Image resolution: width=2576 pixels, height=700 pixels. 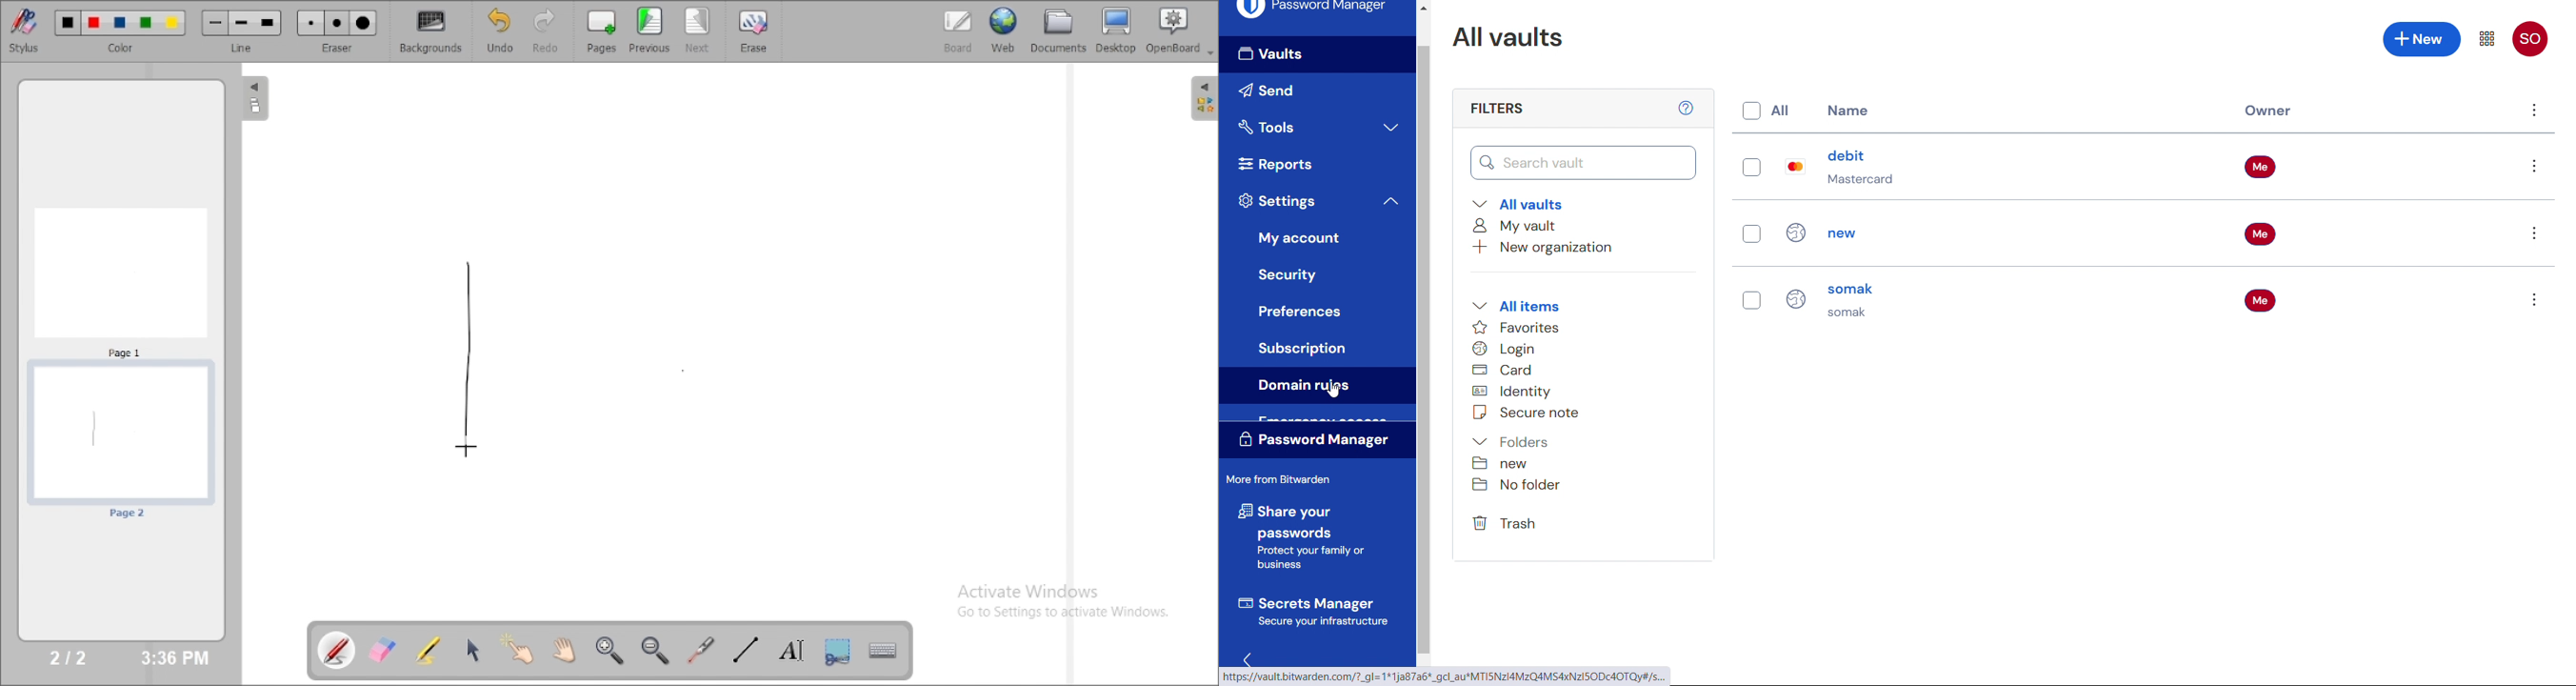 I want to click on web, so click(x=1004, y=30).